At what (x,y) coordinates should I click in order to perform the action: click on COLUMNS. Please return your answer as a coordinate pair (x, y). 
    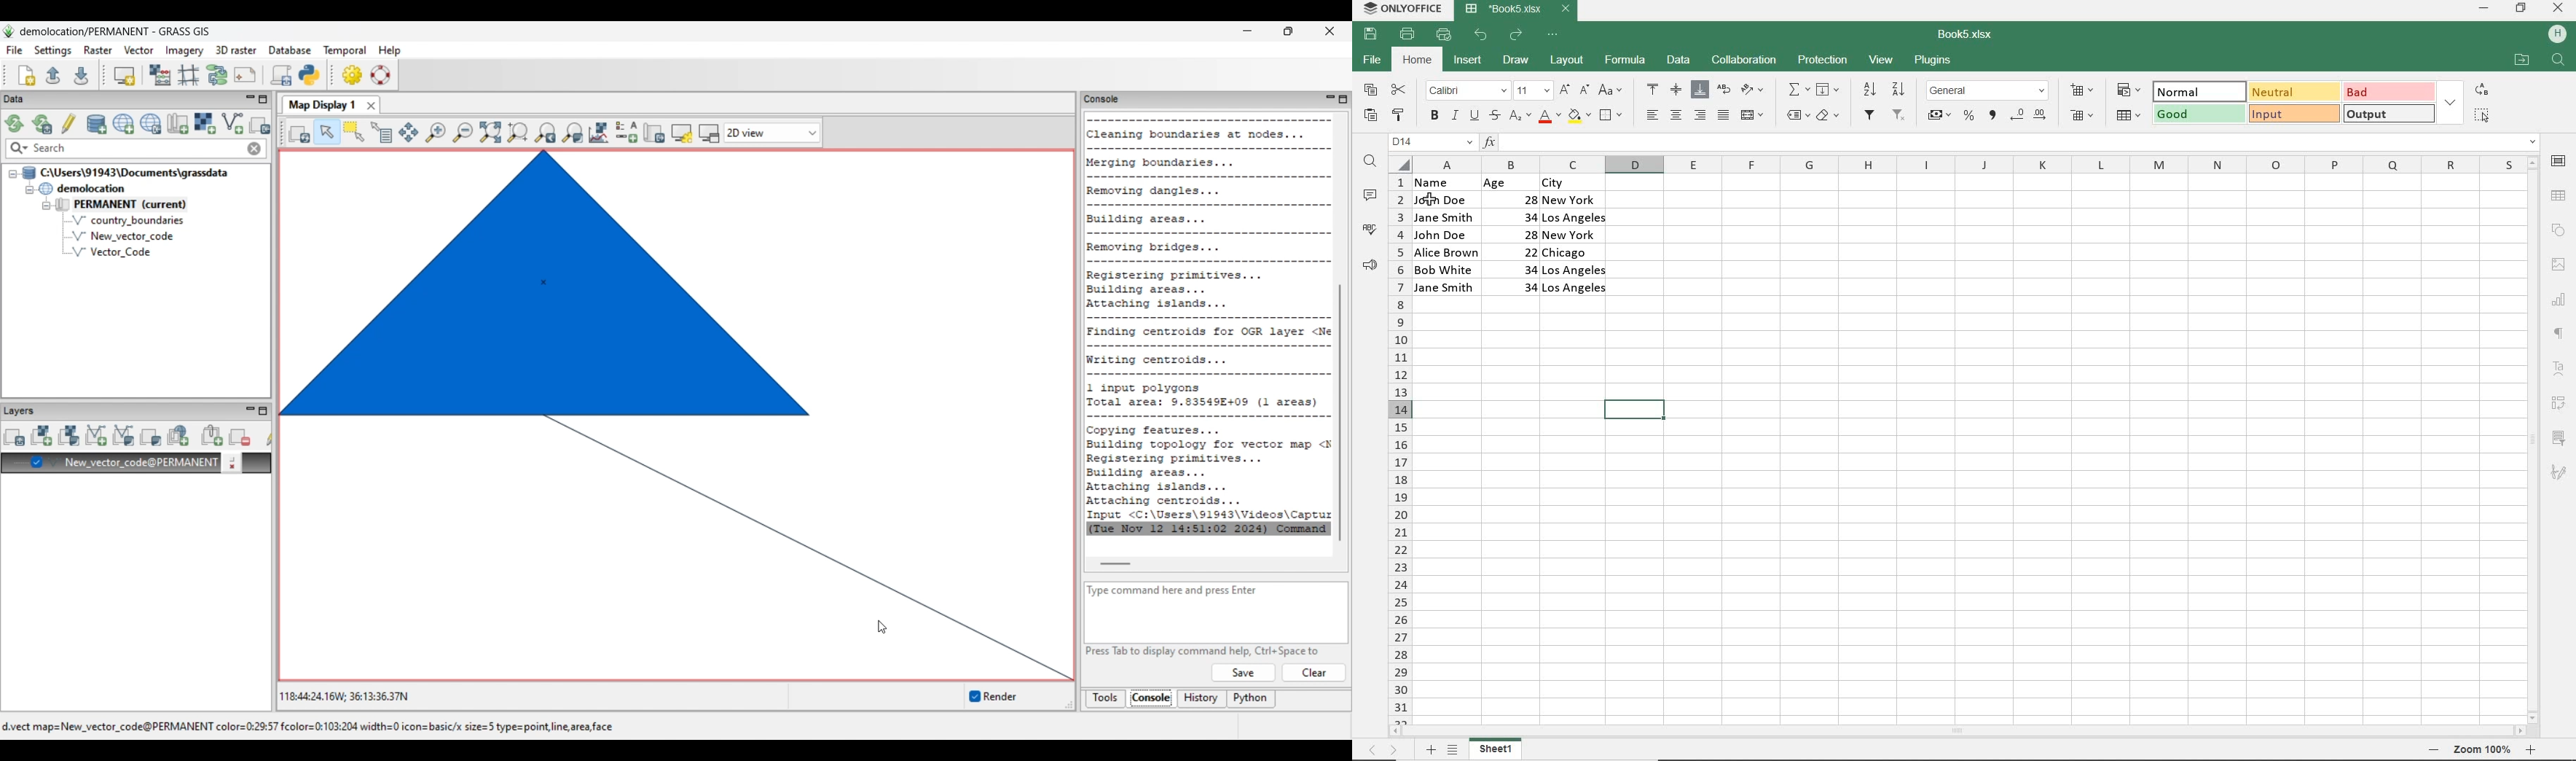
    Looking at the image, I should click on (1966, 164).